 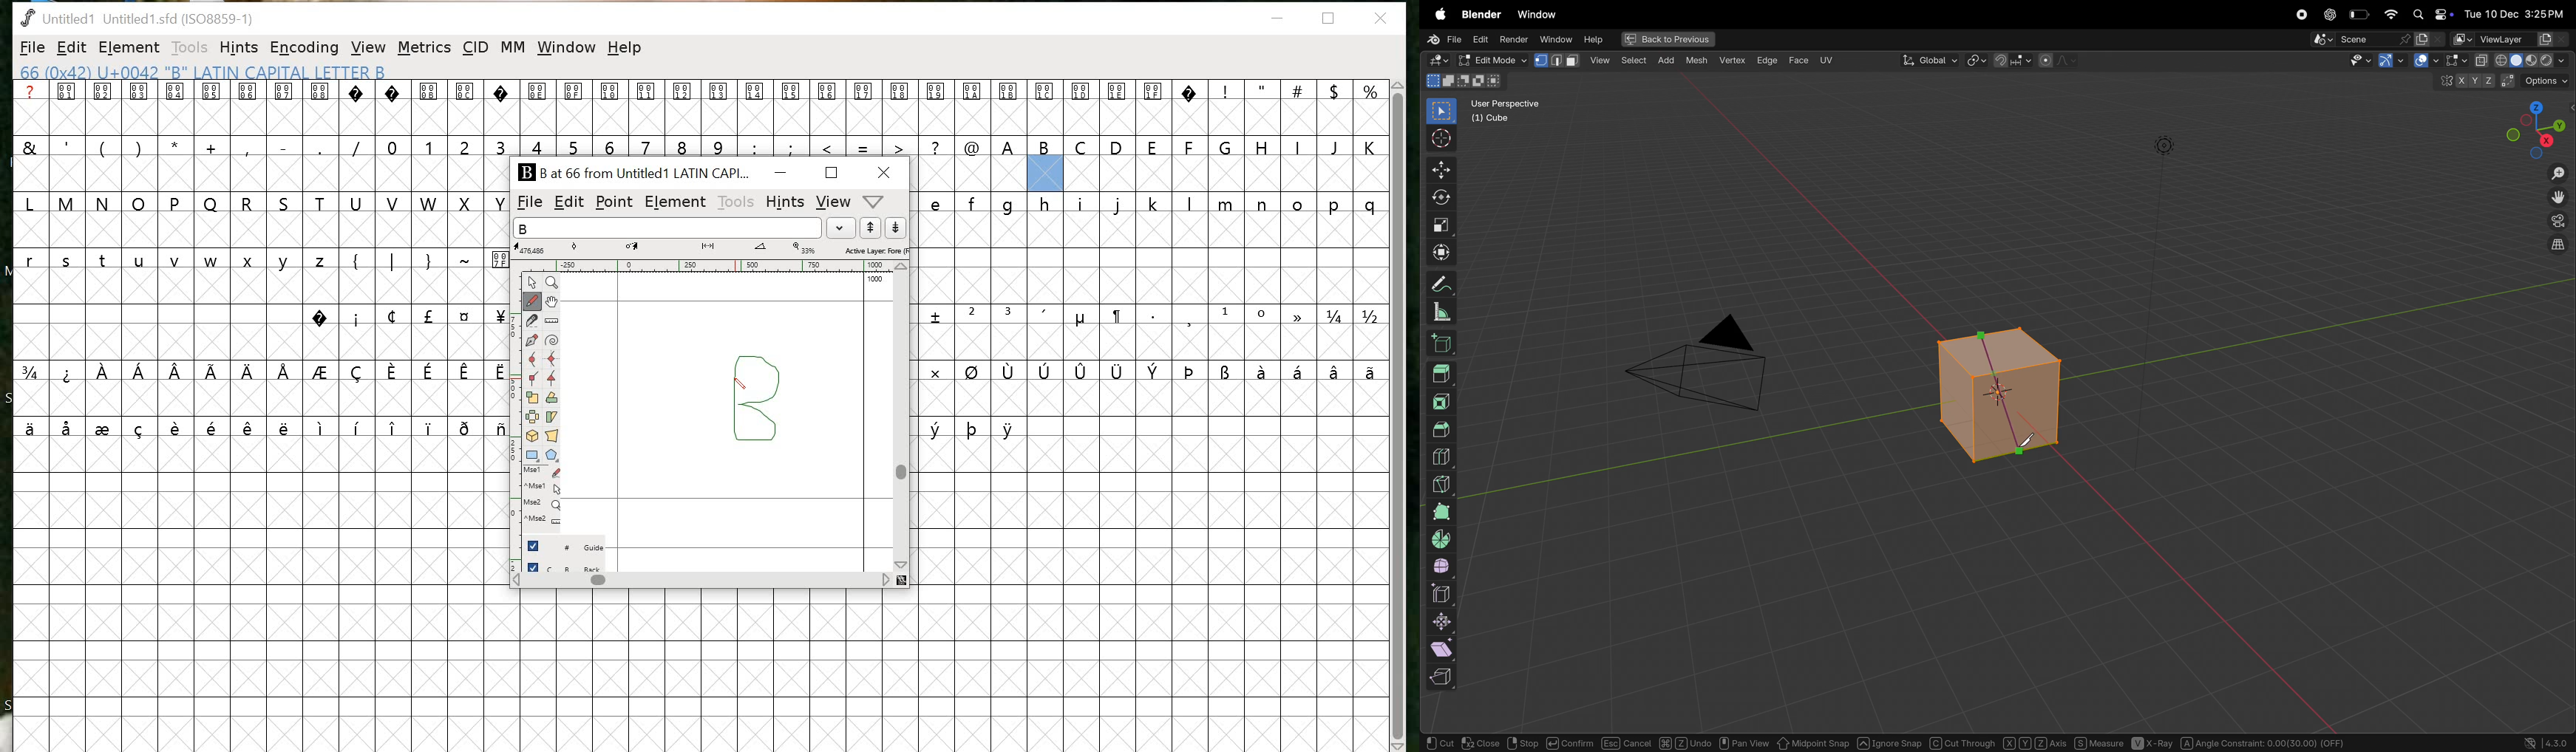 What do you see at coordinates (534, 456) in the screenshot?
I see `Rectangle/ellipse` at bounding box center [534, 456].